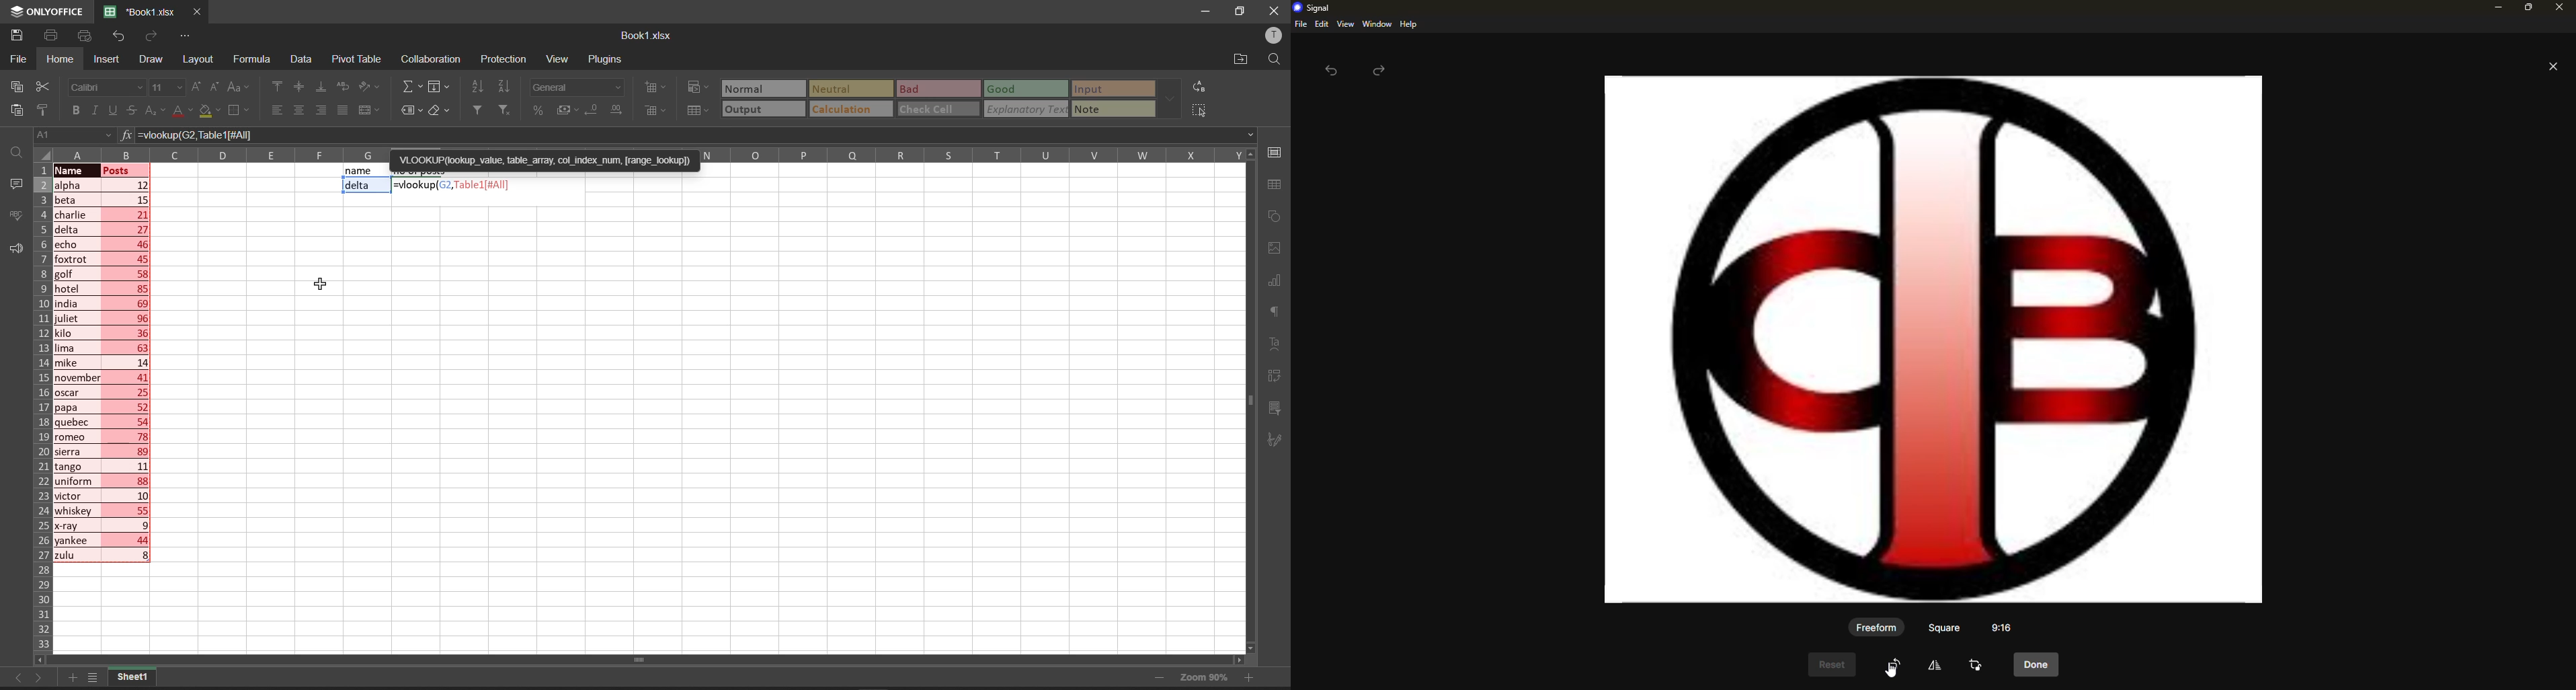  Describe the element at coordinates (1097, 108) in the screenshot. I see `note` at that location.